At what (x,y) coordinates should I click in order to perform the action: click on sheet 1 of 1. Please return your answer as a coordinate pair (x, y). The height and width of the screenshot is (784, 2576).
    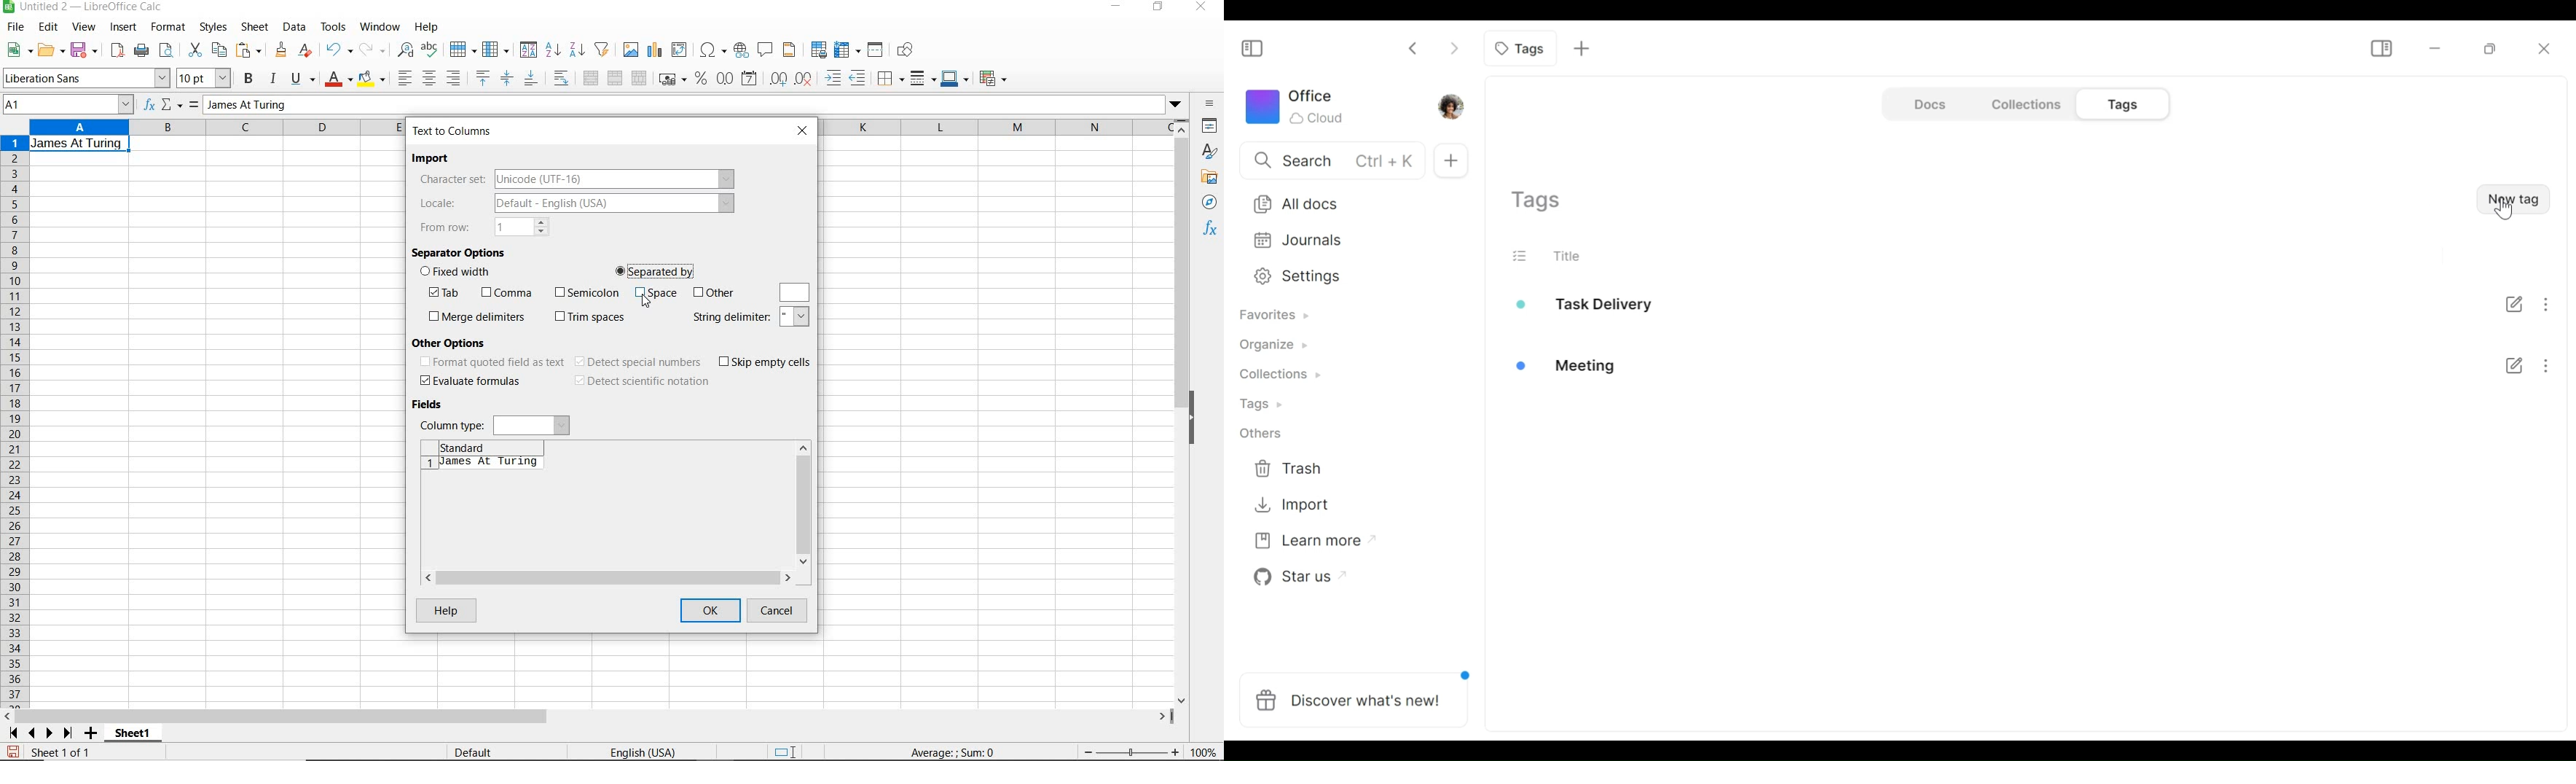
    Looking at the image, I should click on (60, 752).